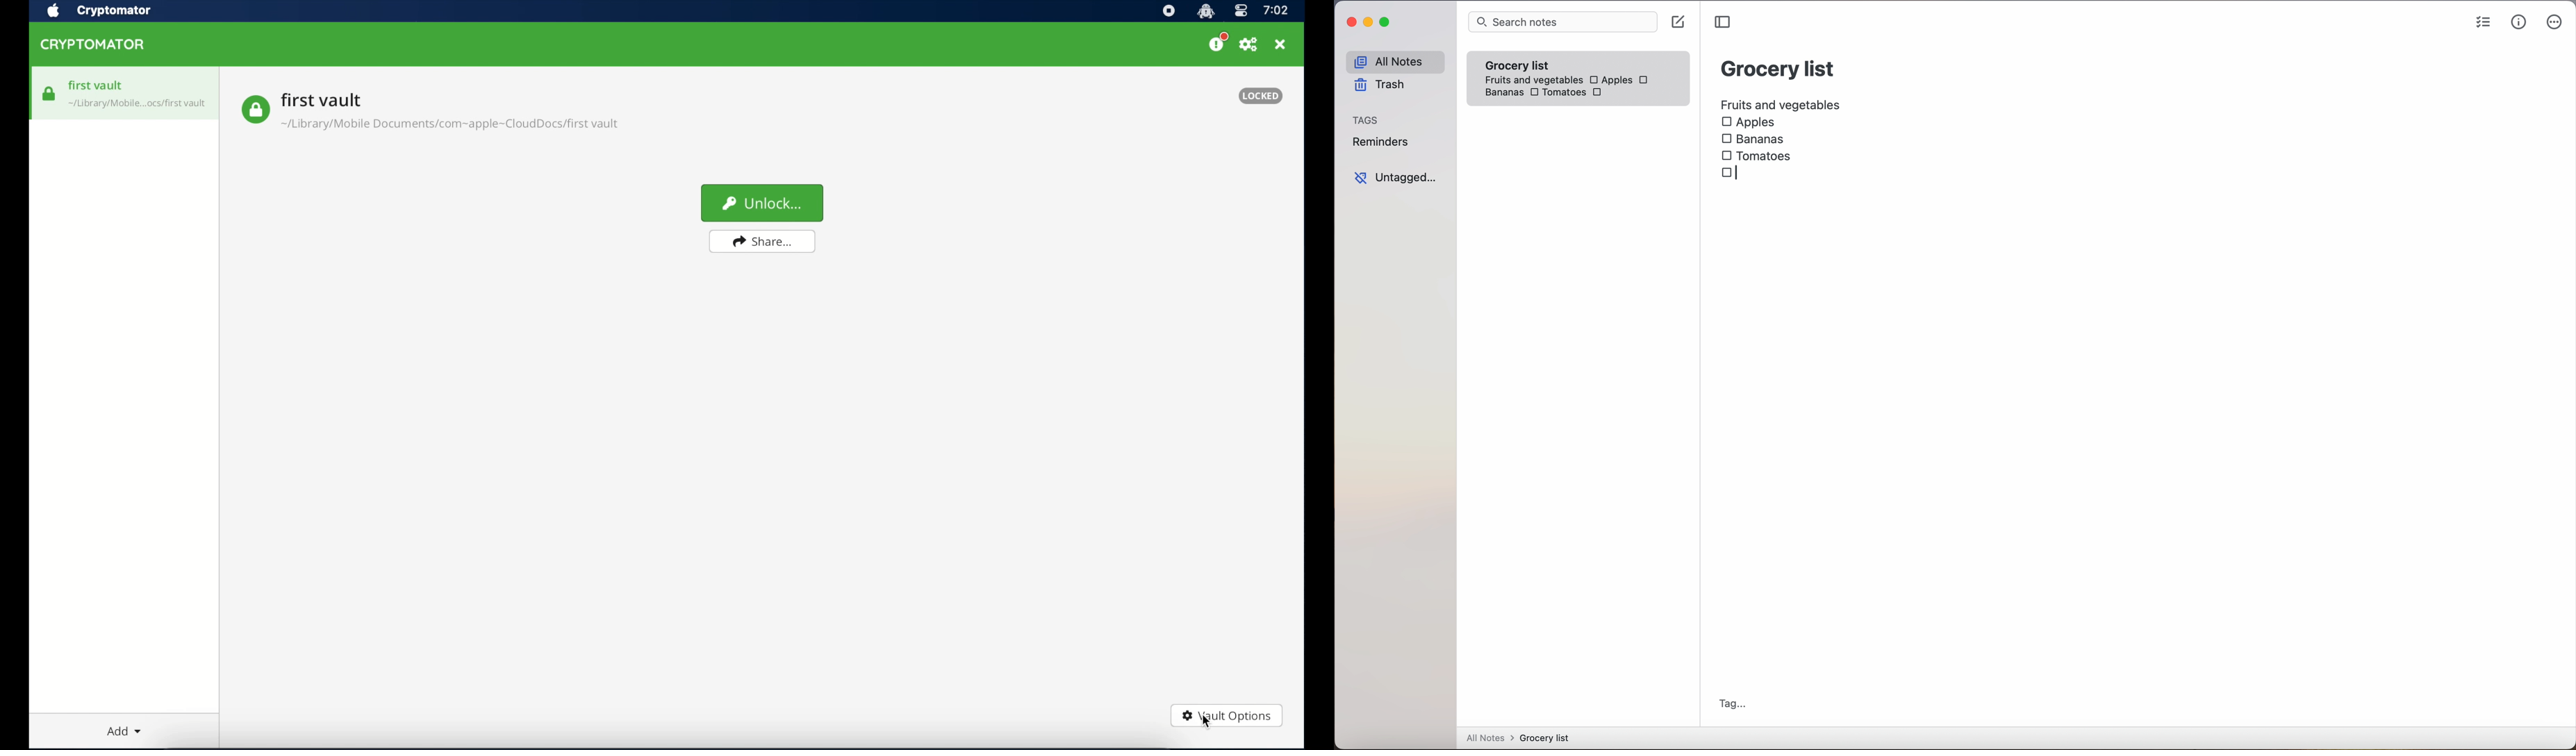  I want to click on close Simplenote, so click(1351, 23).